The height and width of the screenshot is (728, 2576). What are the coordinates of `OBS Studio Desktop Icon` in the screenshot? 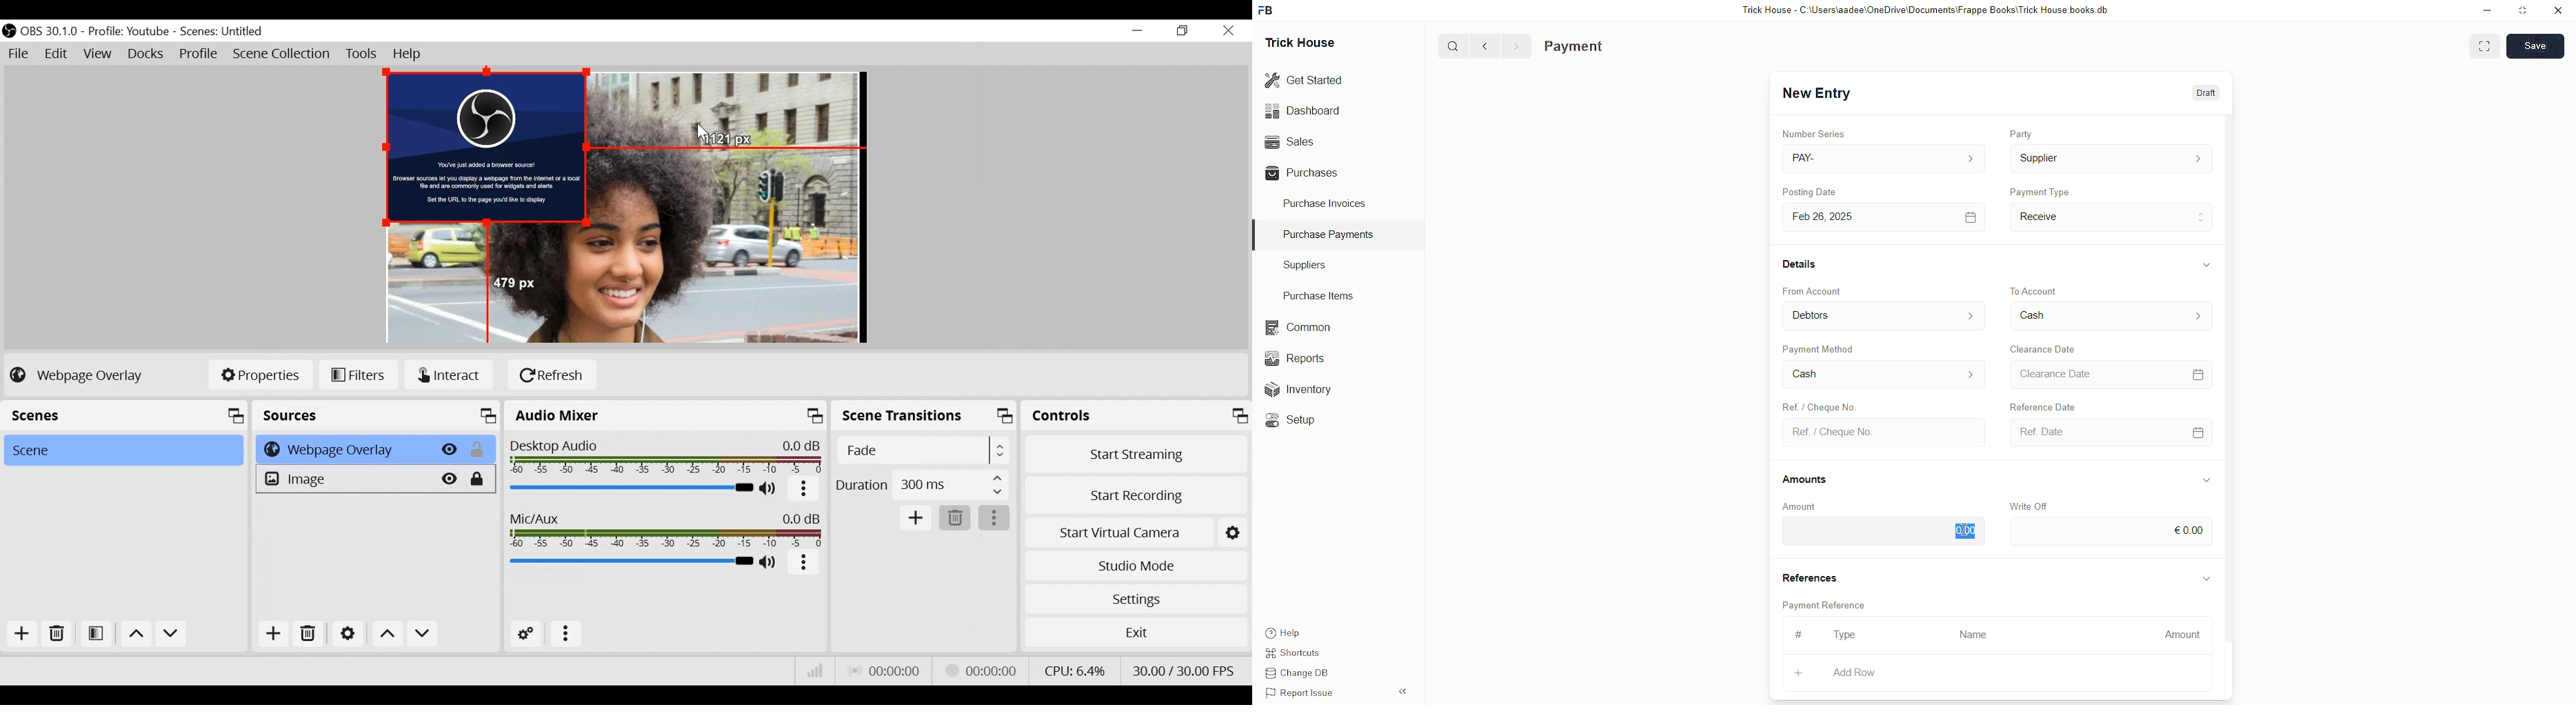 It's located at (10, 31).